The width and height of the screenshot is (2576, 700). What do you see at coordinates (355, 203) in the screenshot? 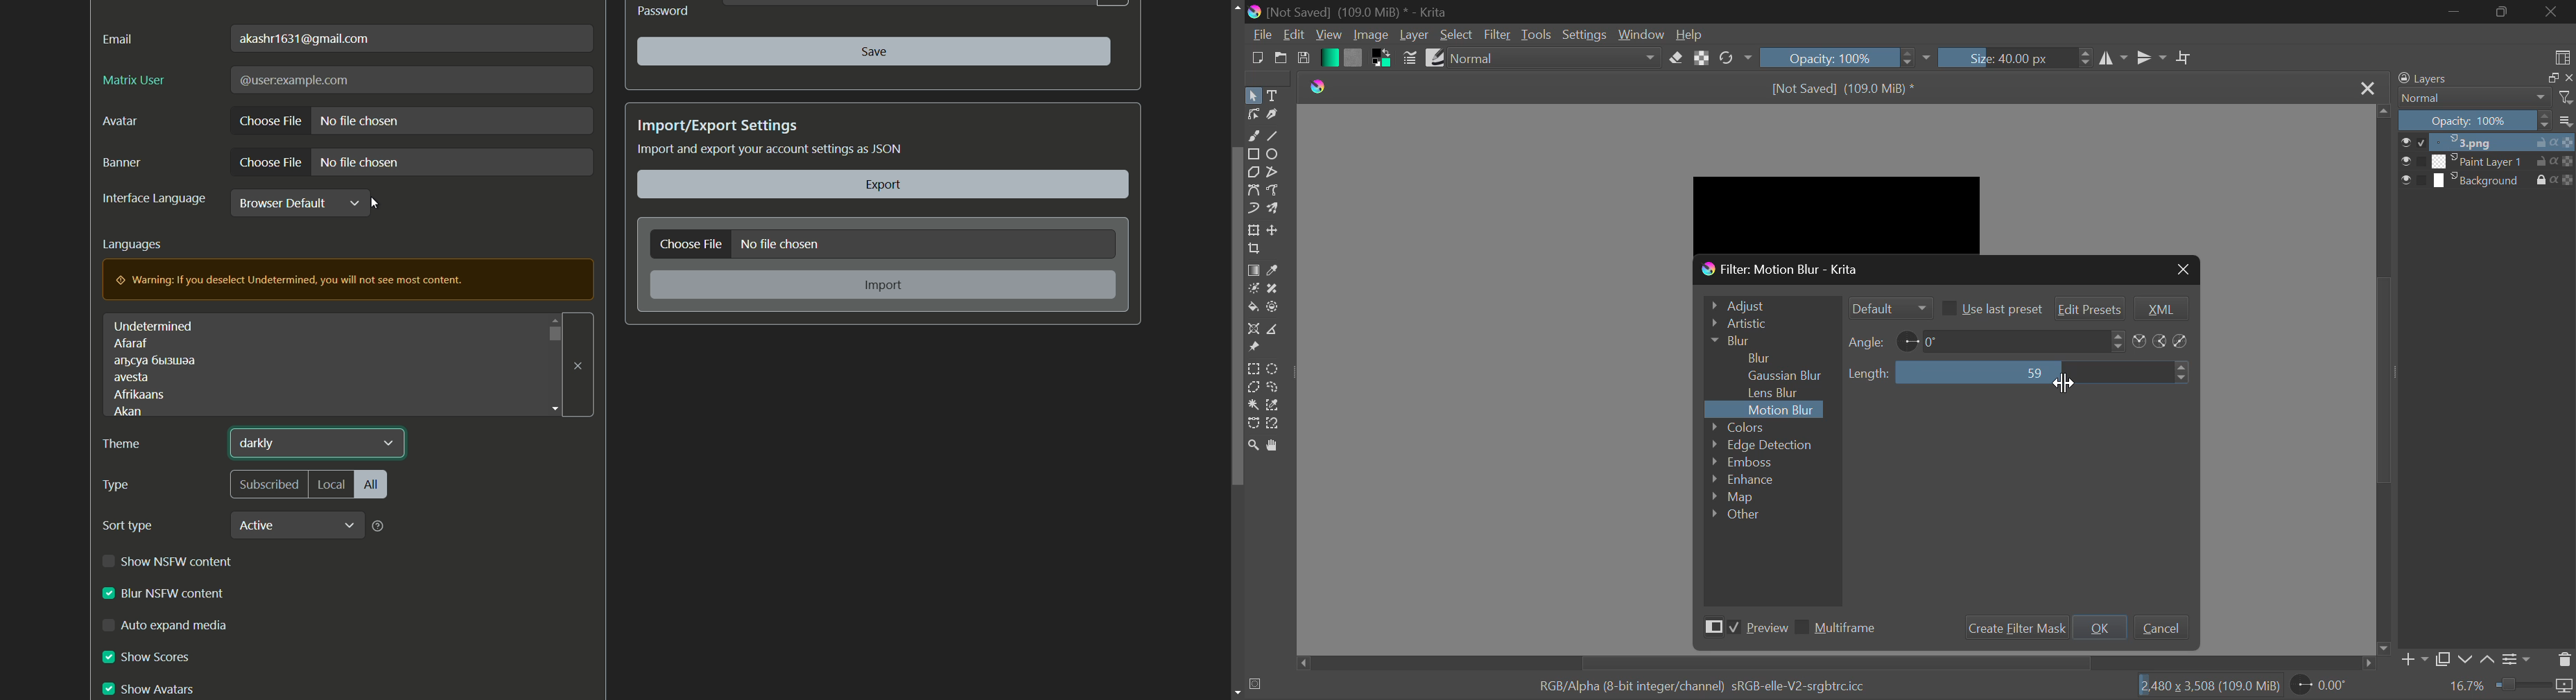
I see `dropdown` at bounding box center [355, 203].